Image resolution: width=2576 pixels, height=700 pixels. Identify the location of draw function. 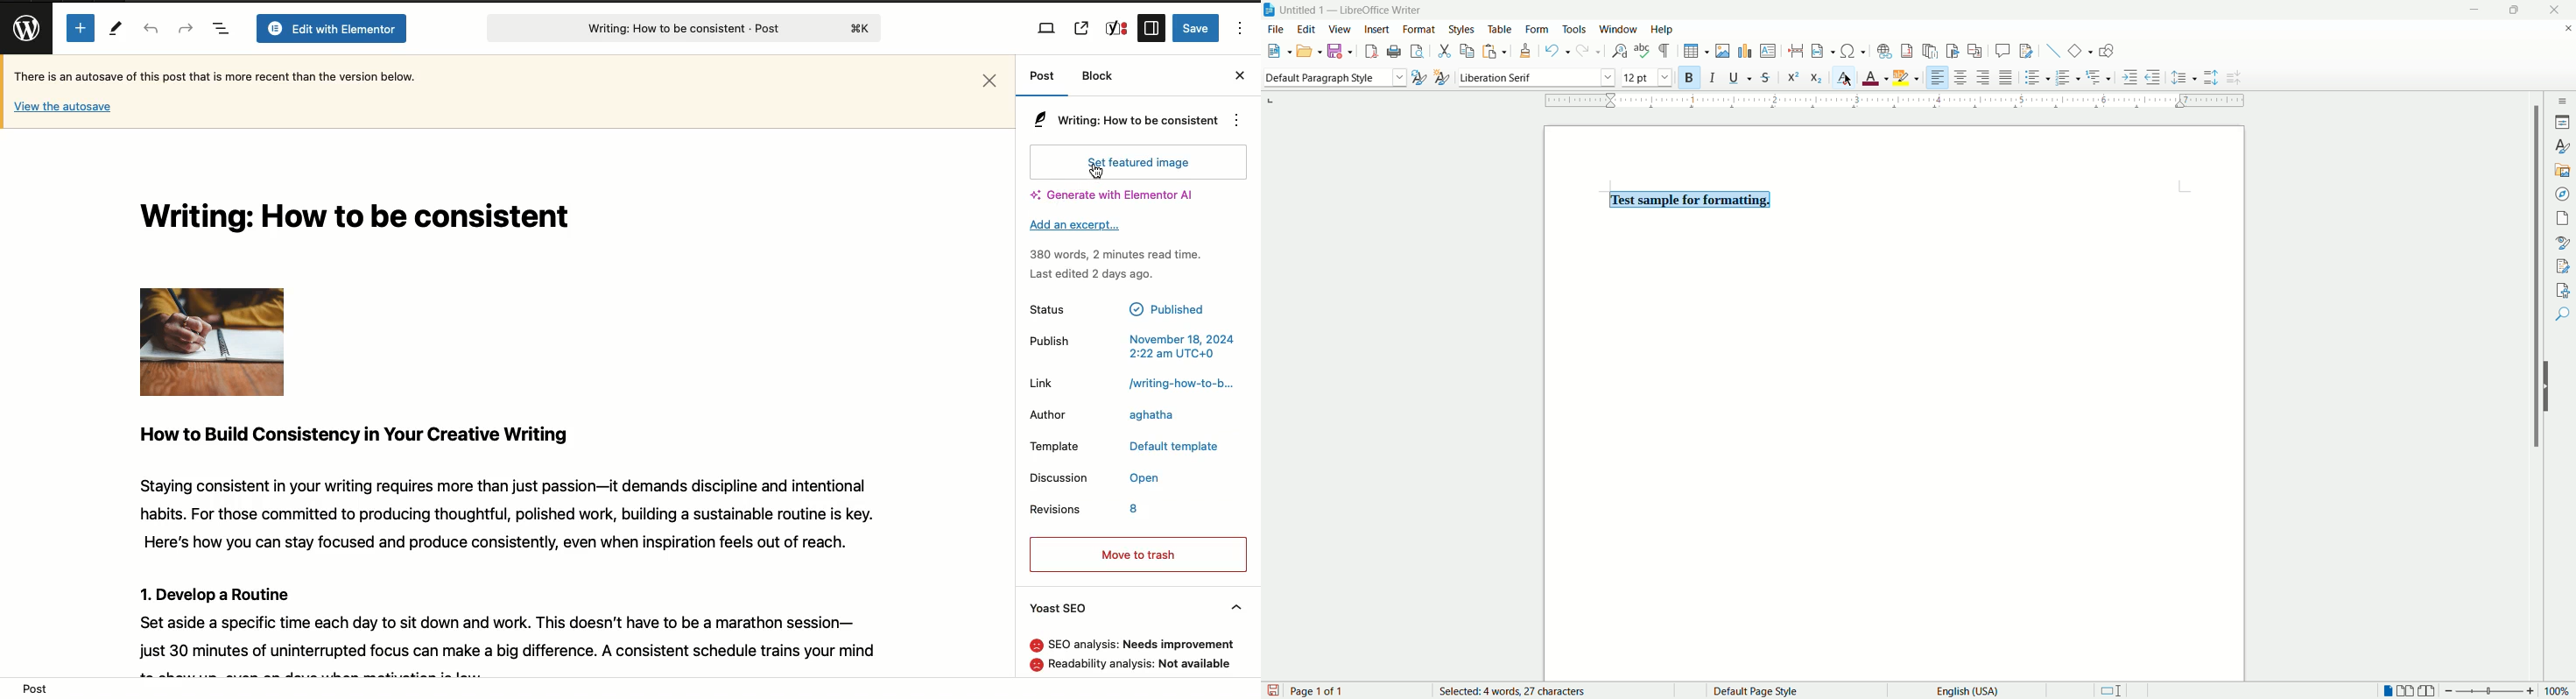
(2108, 51).